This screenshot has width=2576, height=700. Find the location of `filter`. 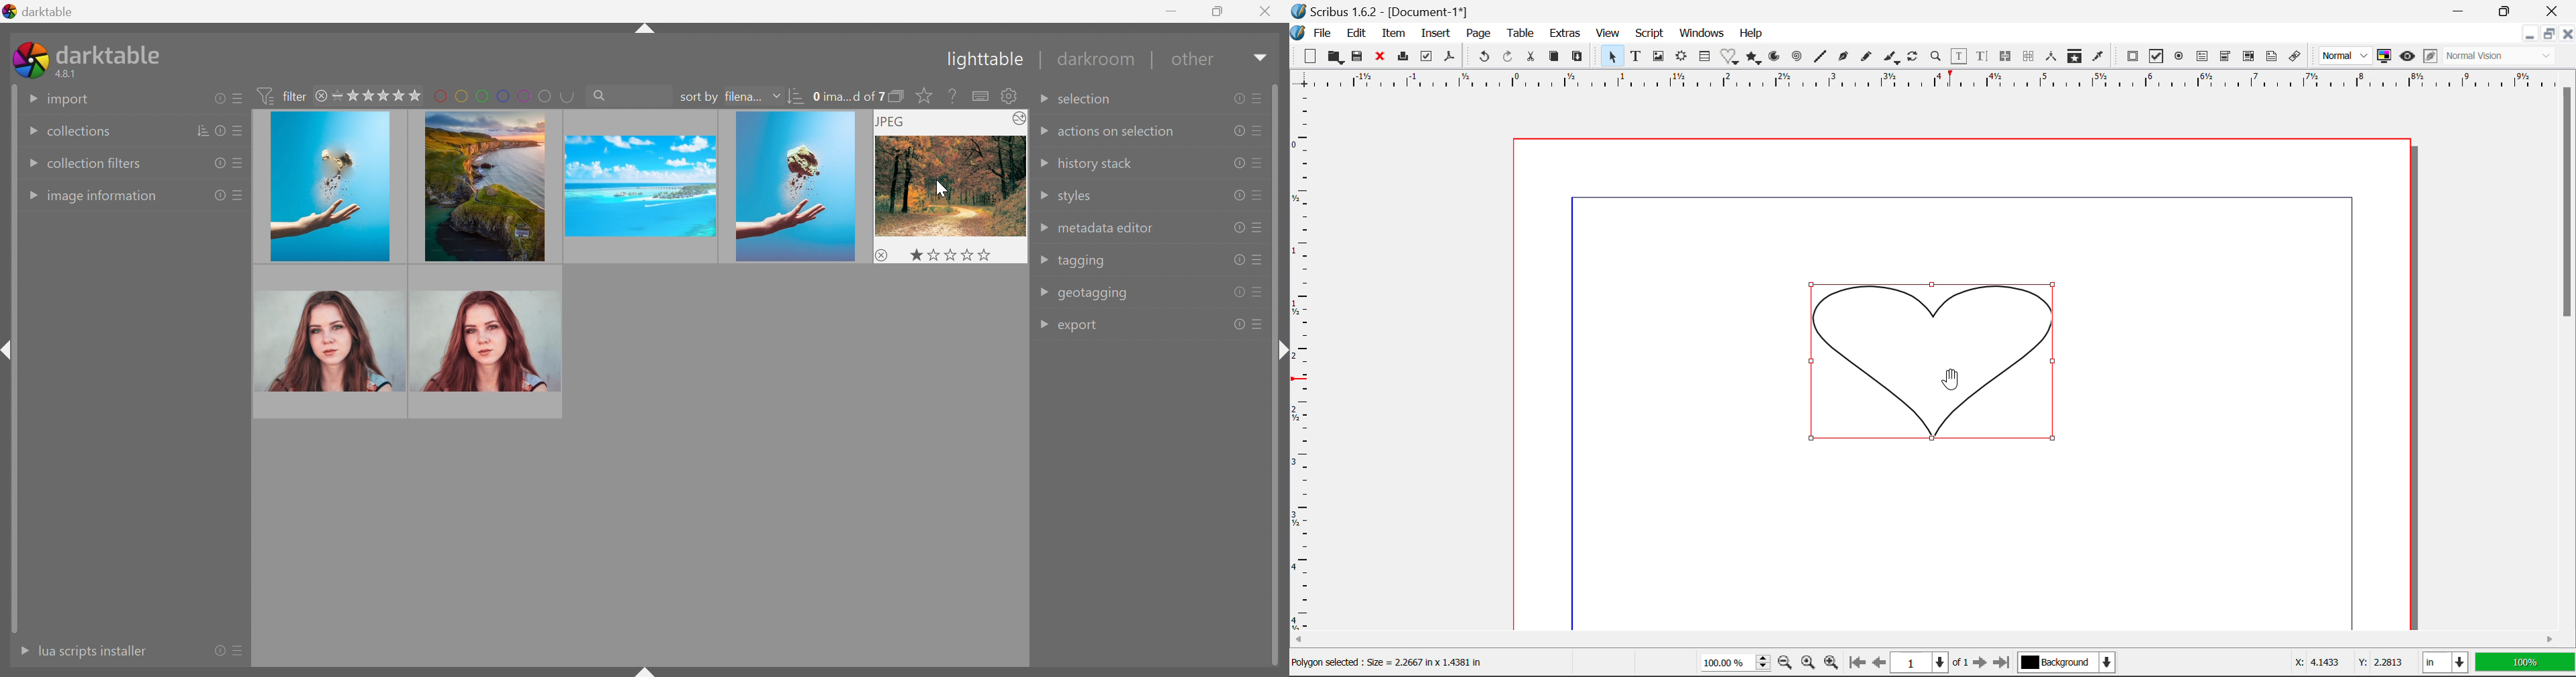

filter is located at coordinates (285, 95).